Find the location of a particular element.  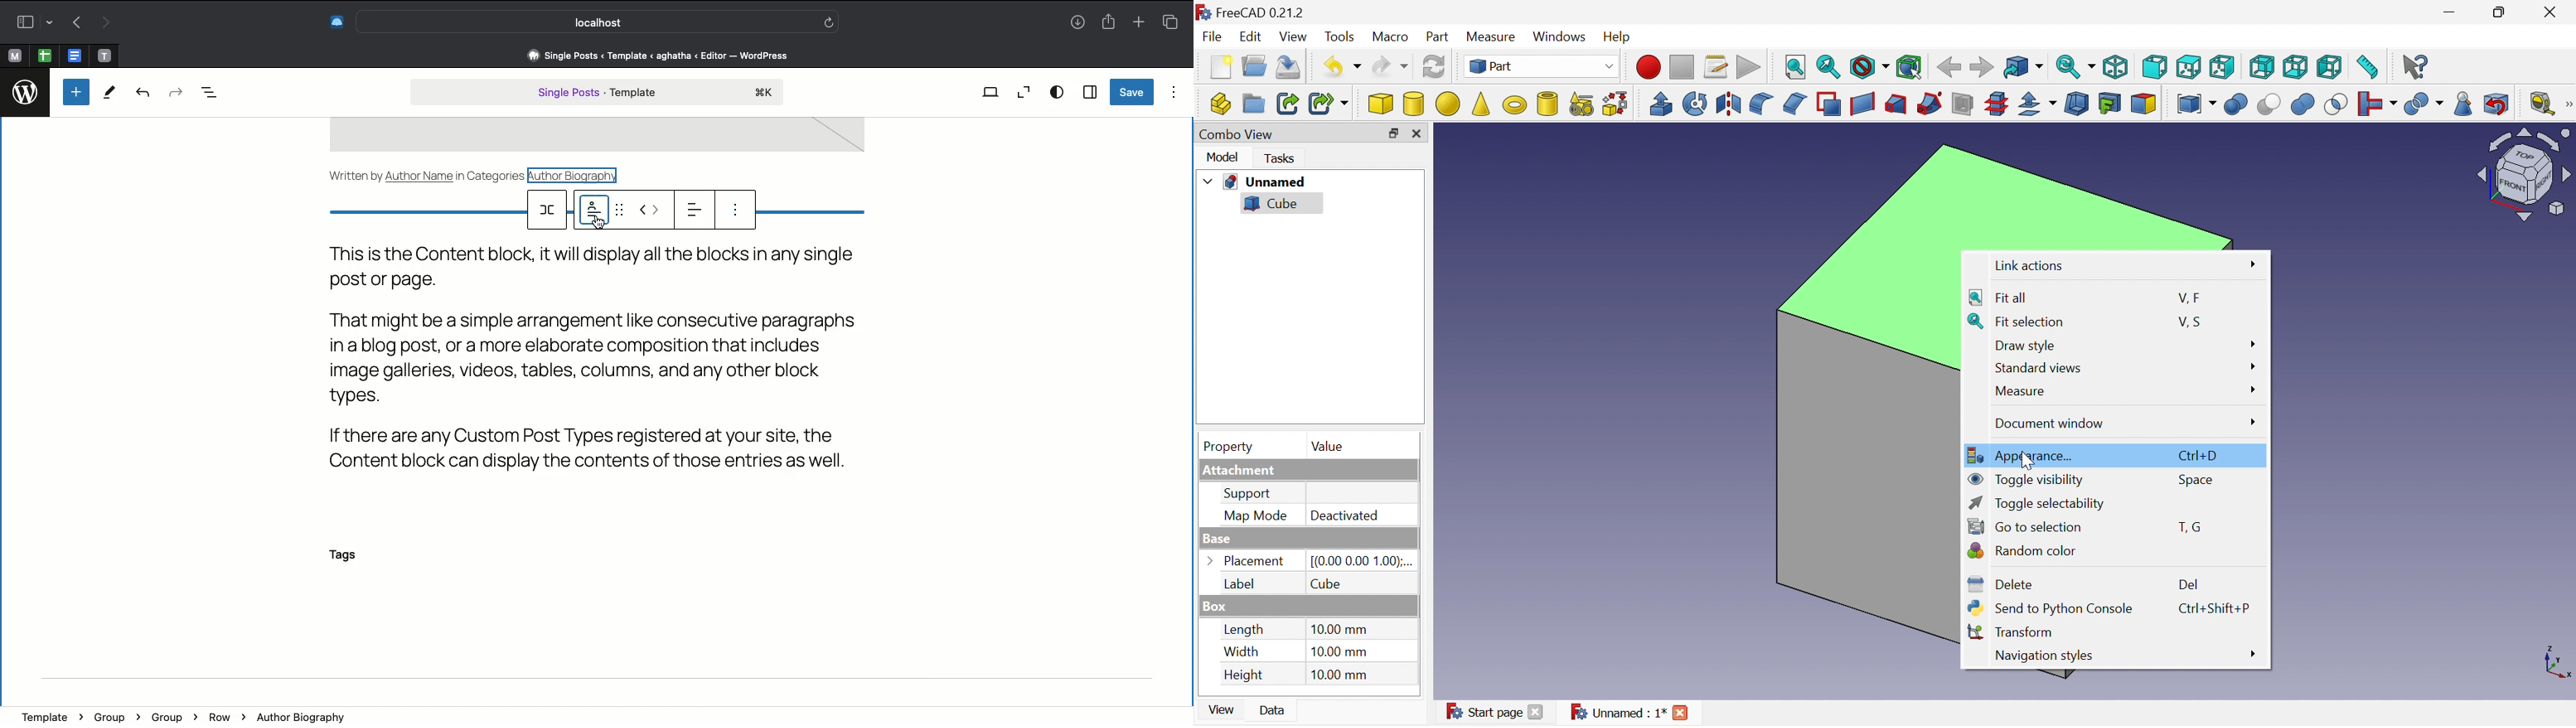

T, G is located at coordinates (2190, 525).